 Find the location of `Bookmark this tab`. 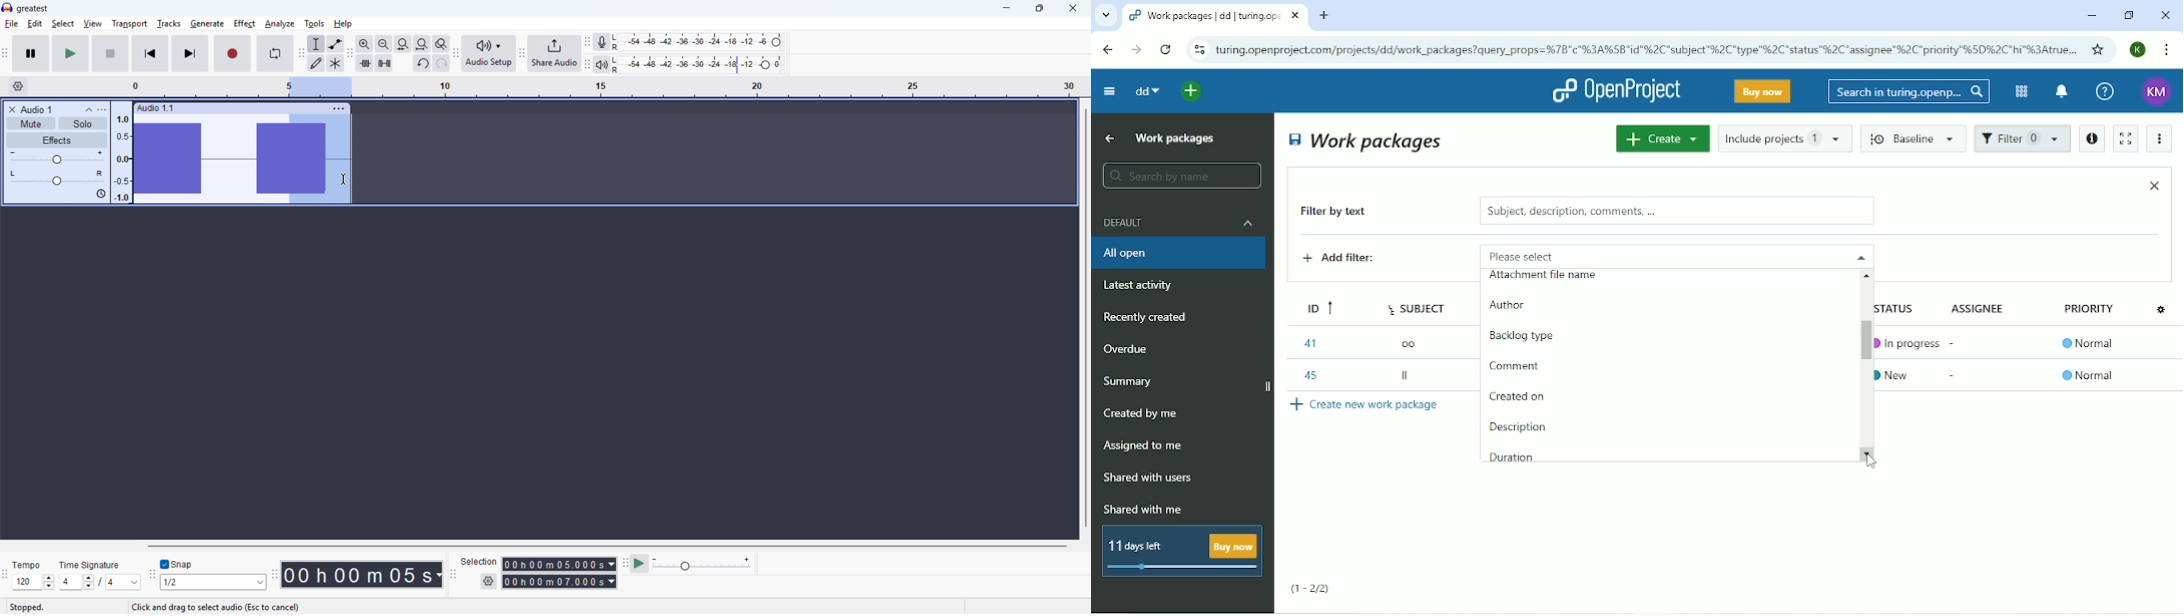

Bookmark this tab is located at coordinates (2098, 49).